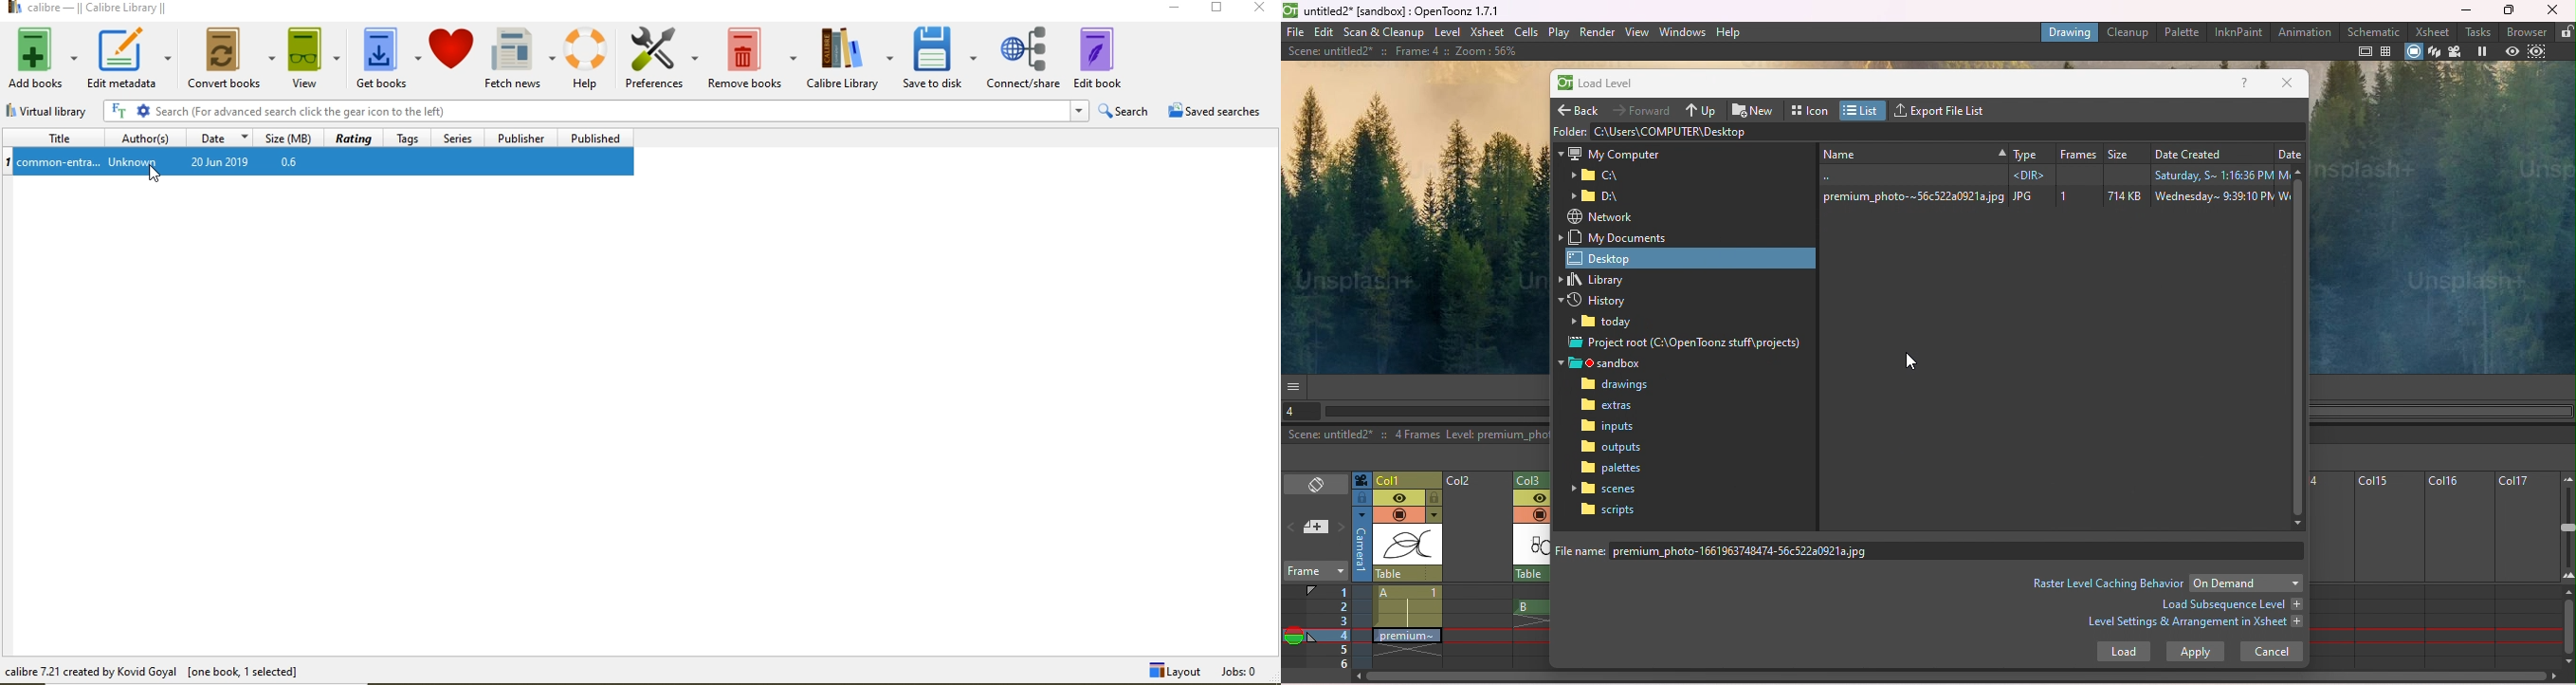 The image size is (2576, 700). I want to click on edit book, so click(1110, 53).